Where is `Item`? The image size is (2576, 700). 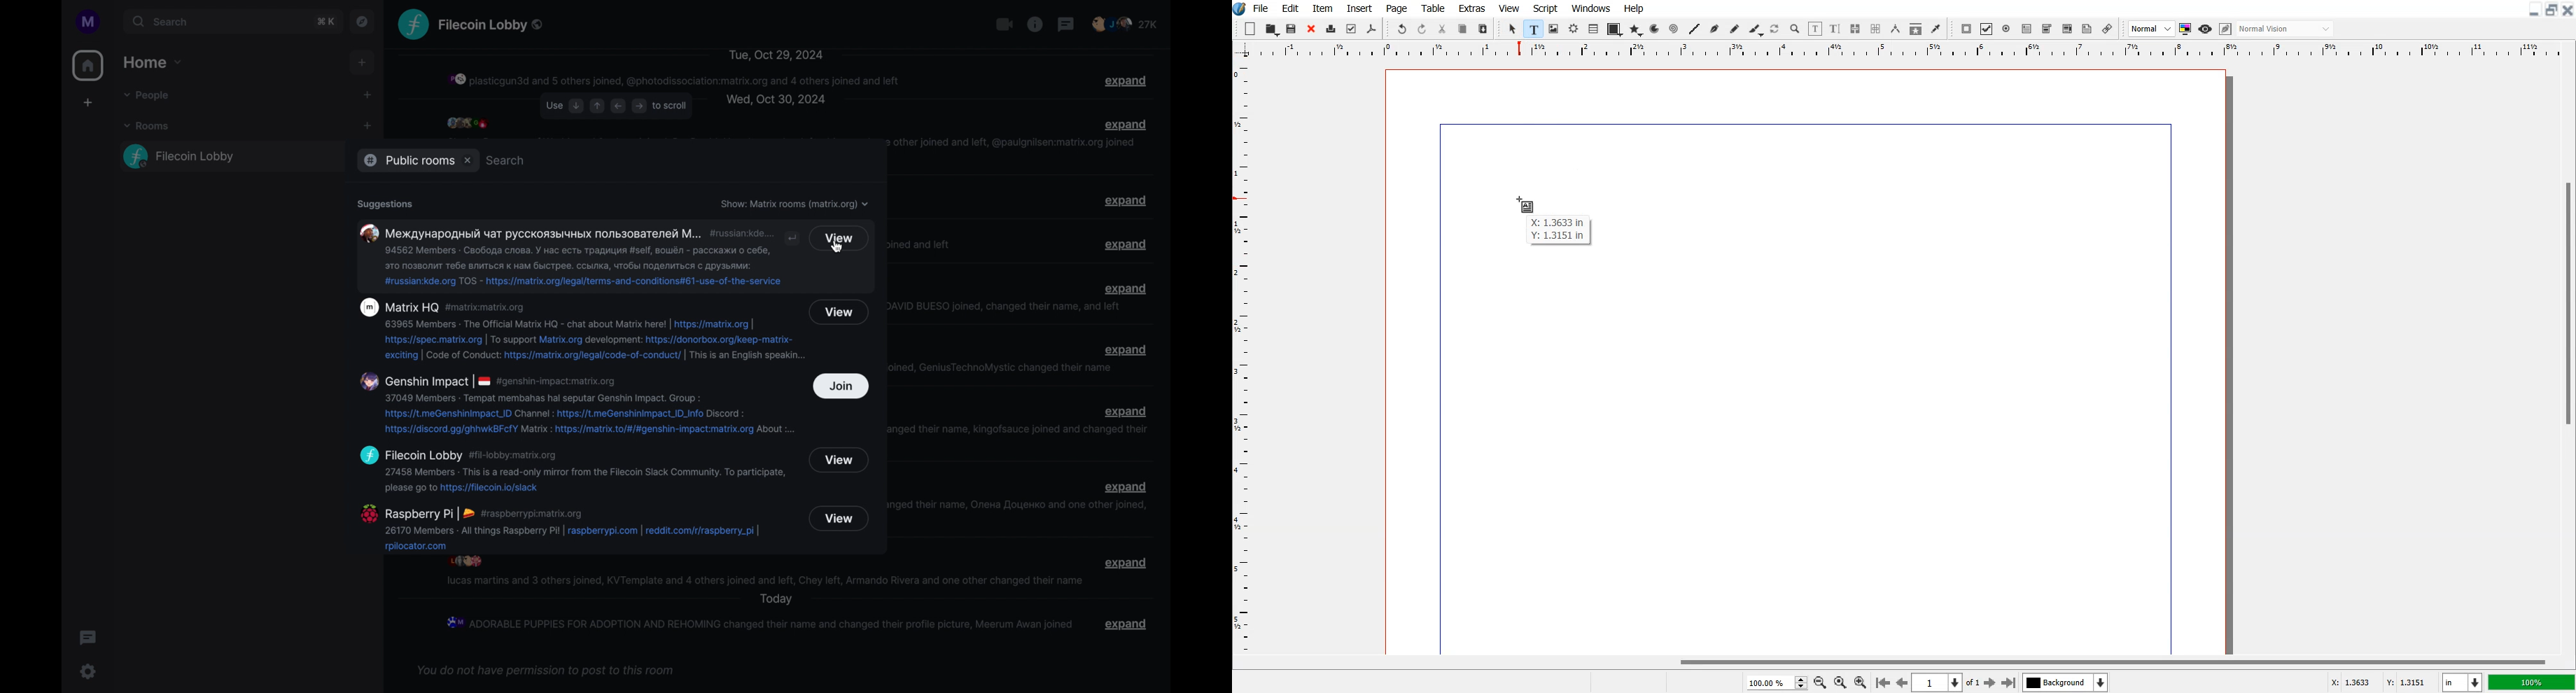
Item is located at coordinates (1322, 8).